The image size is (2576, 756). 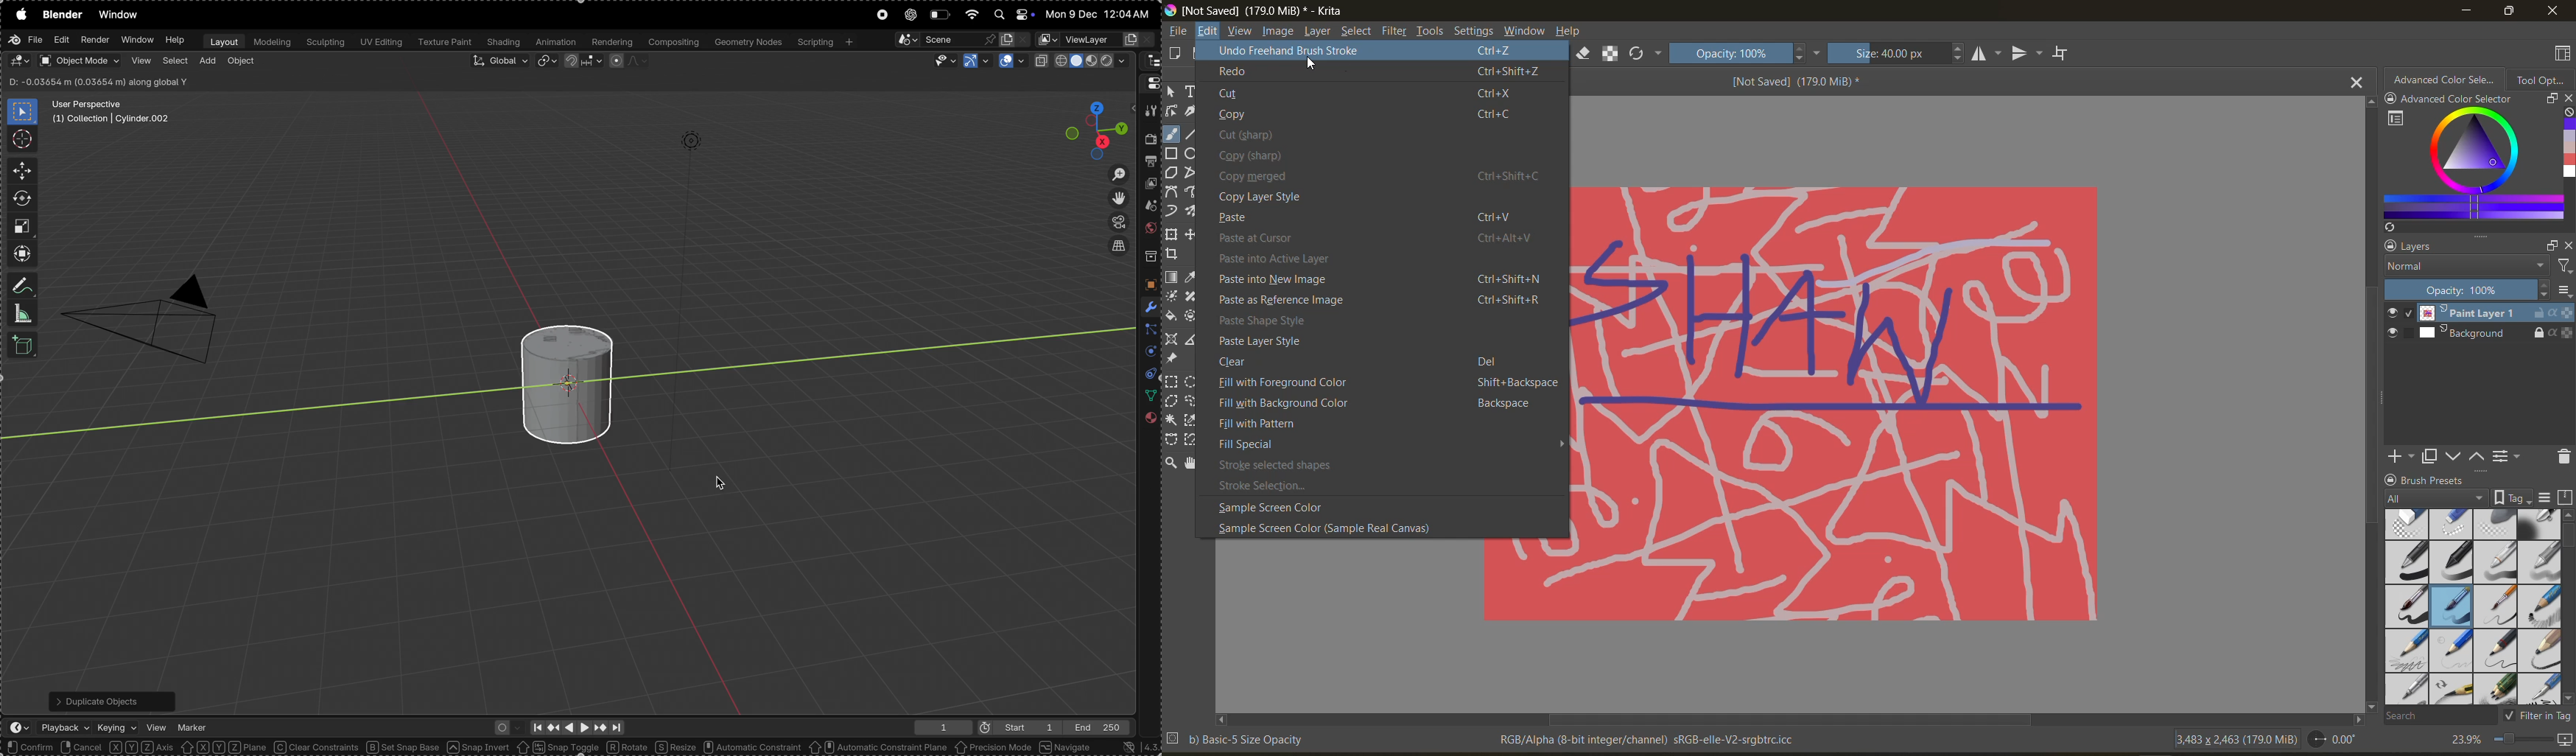 What do you see at coordinates (2463, 739) in the screenshot?
I see `23.9%` at bounding box center [2463, 739].